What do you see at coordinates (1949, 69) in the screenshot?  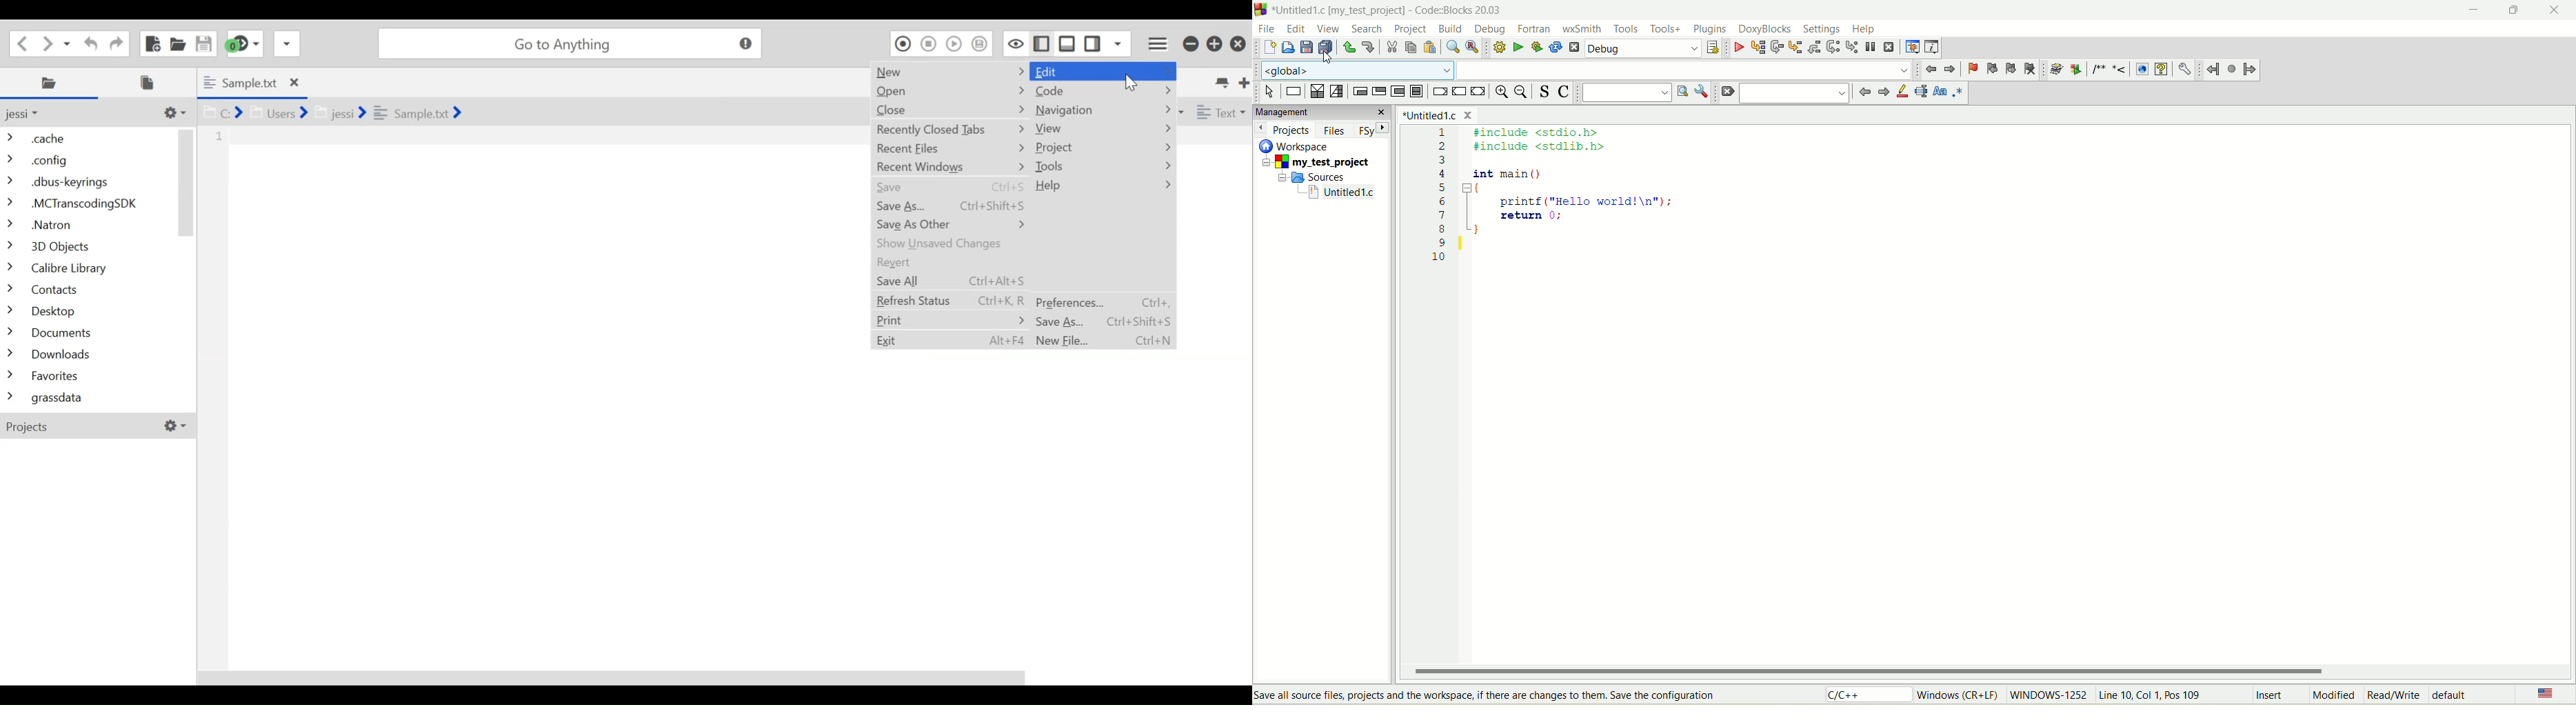 I see `back` at bounding box center [1949, 69].